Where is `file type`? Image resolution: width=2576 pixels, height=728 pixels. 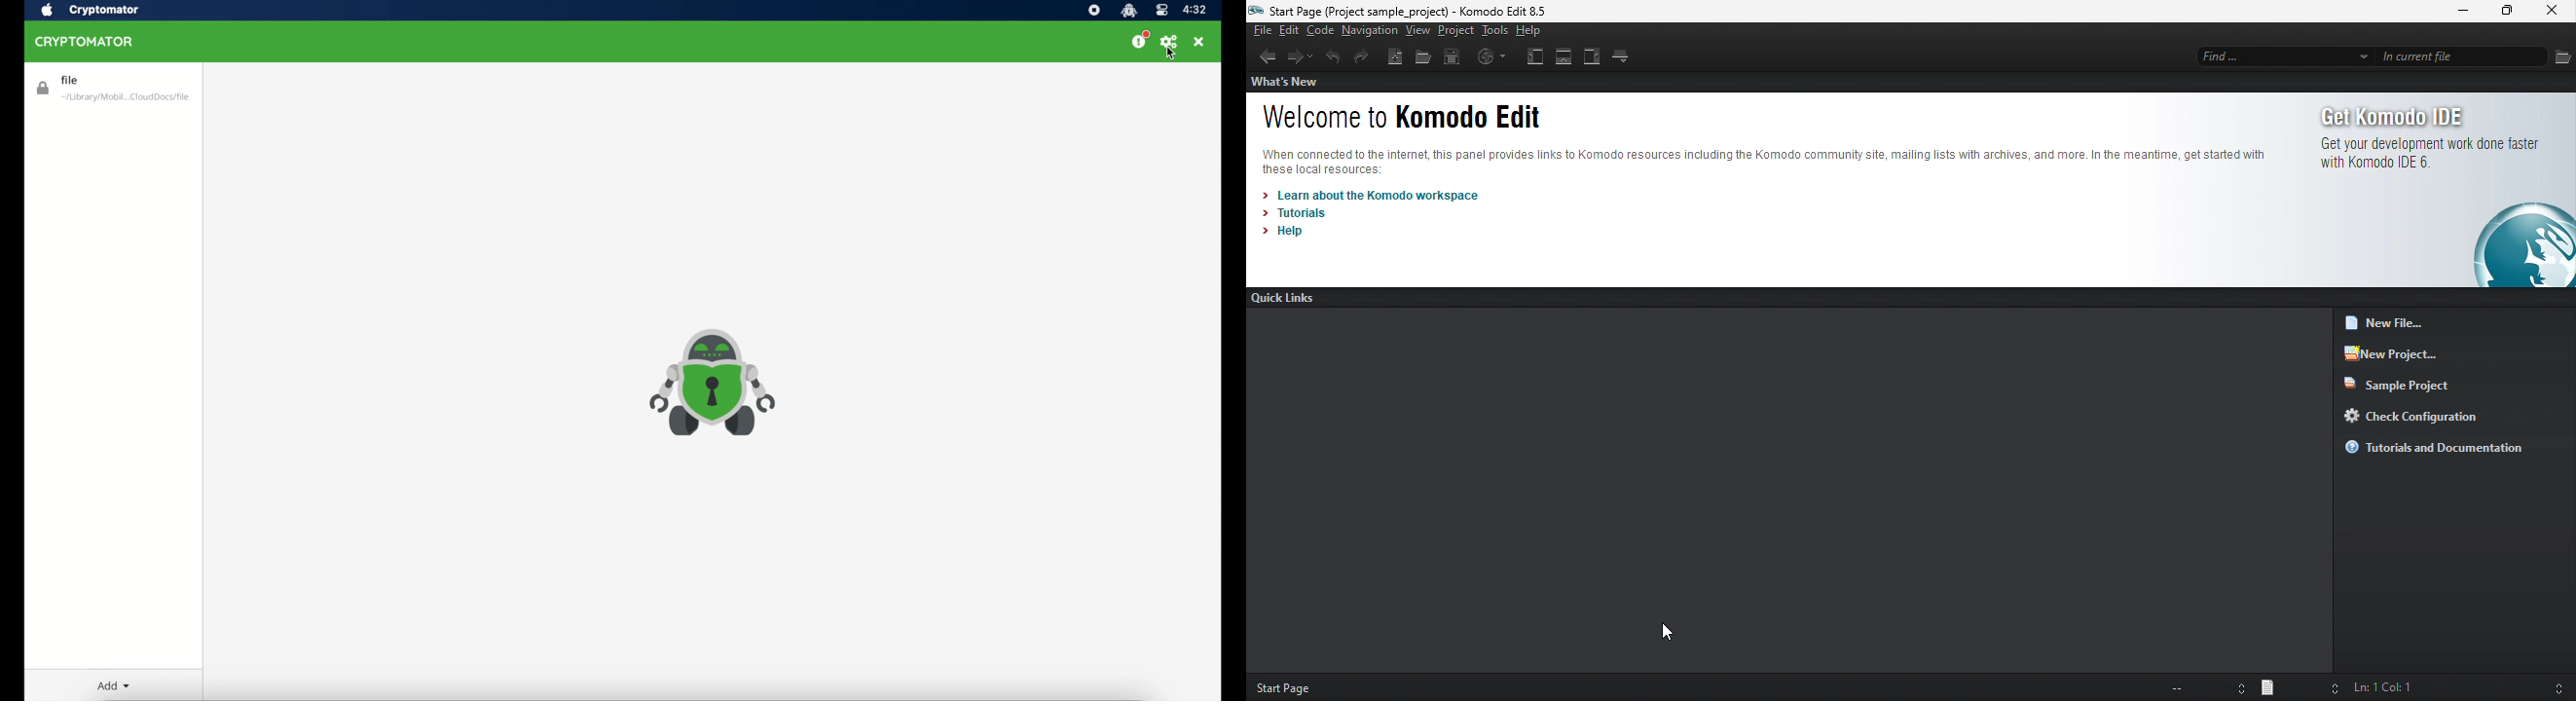 file type is located at coordinates (2299, 688).